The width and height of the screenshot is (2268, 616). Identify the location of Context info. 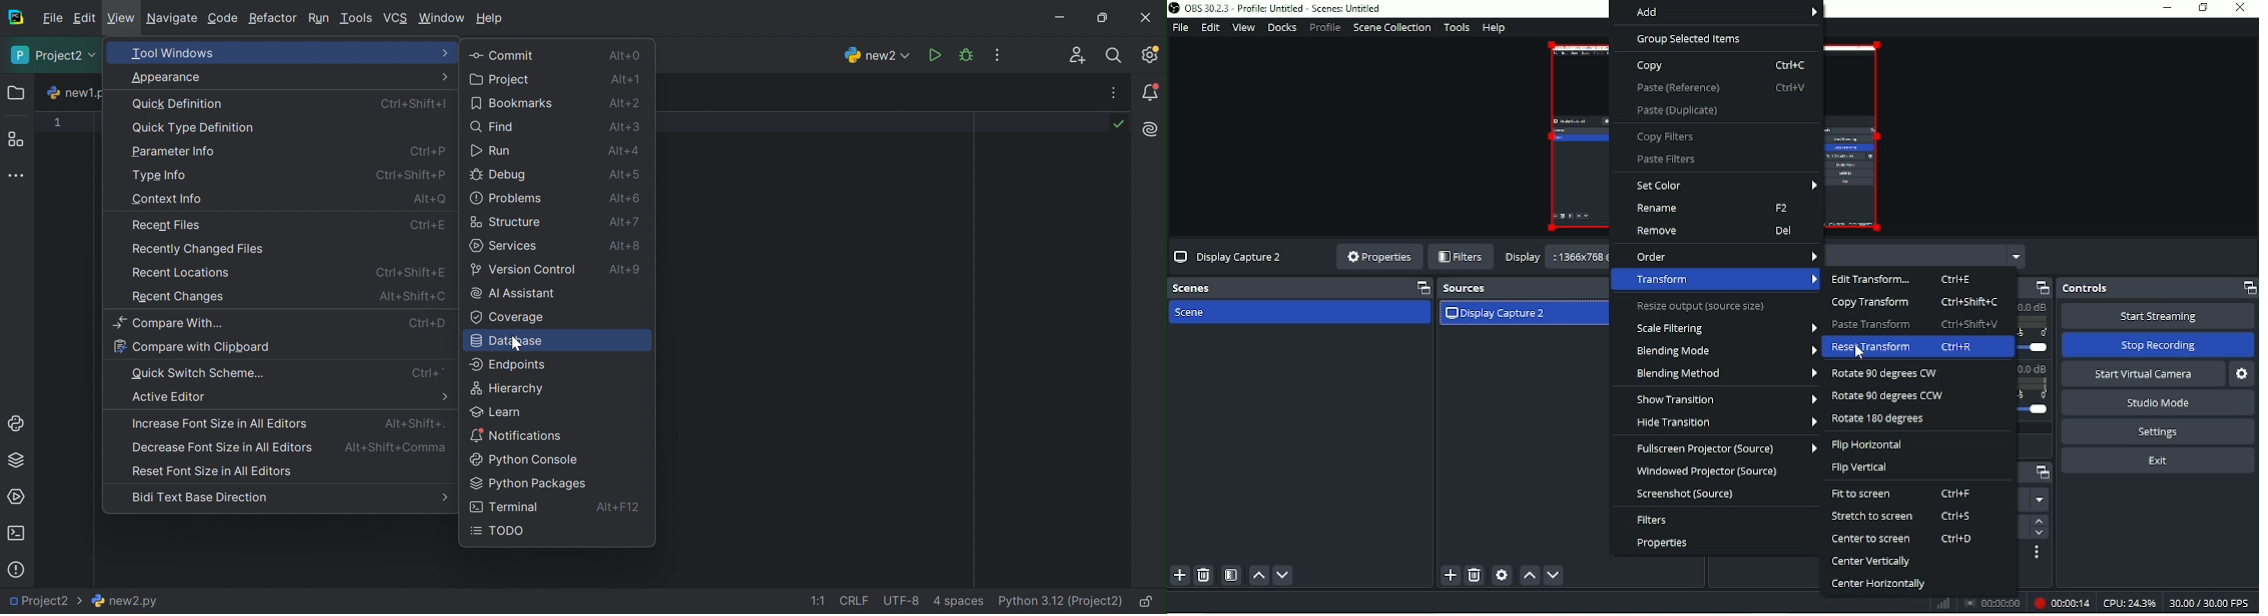
(168, 198).